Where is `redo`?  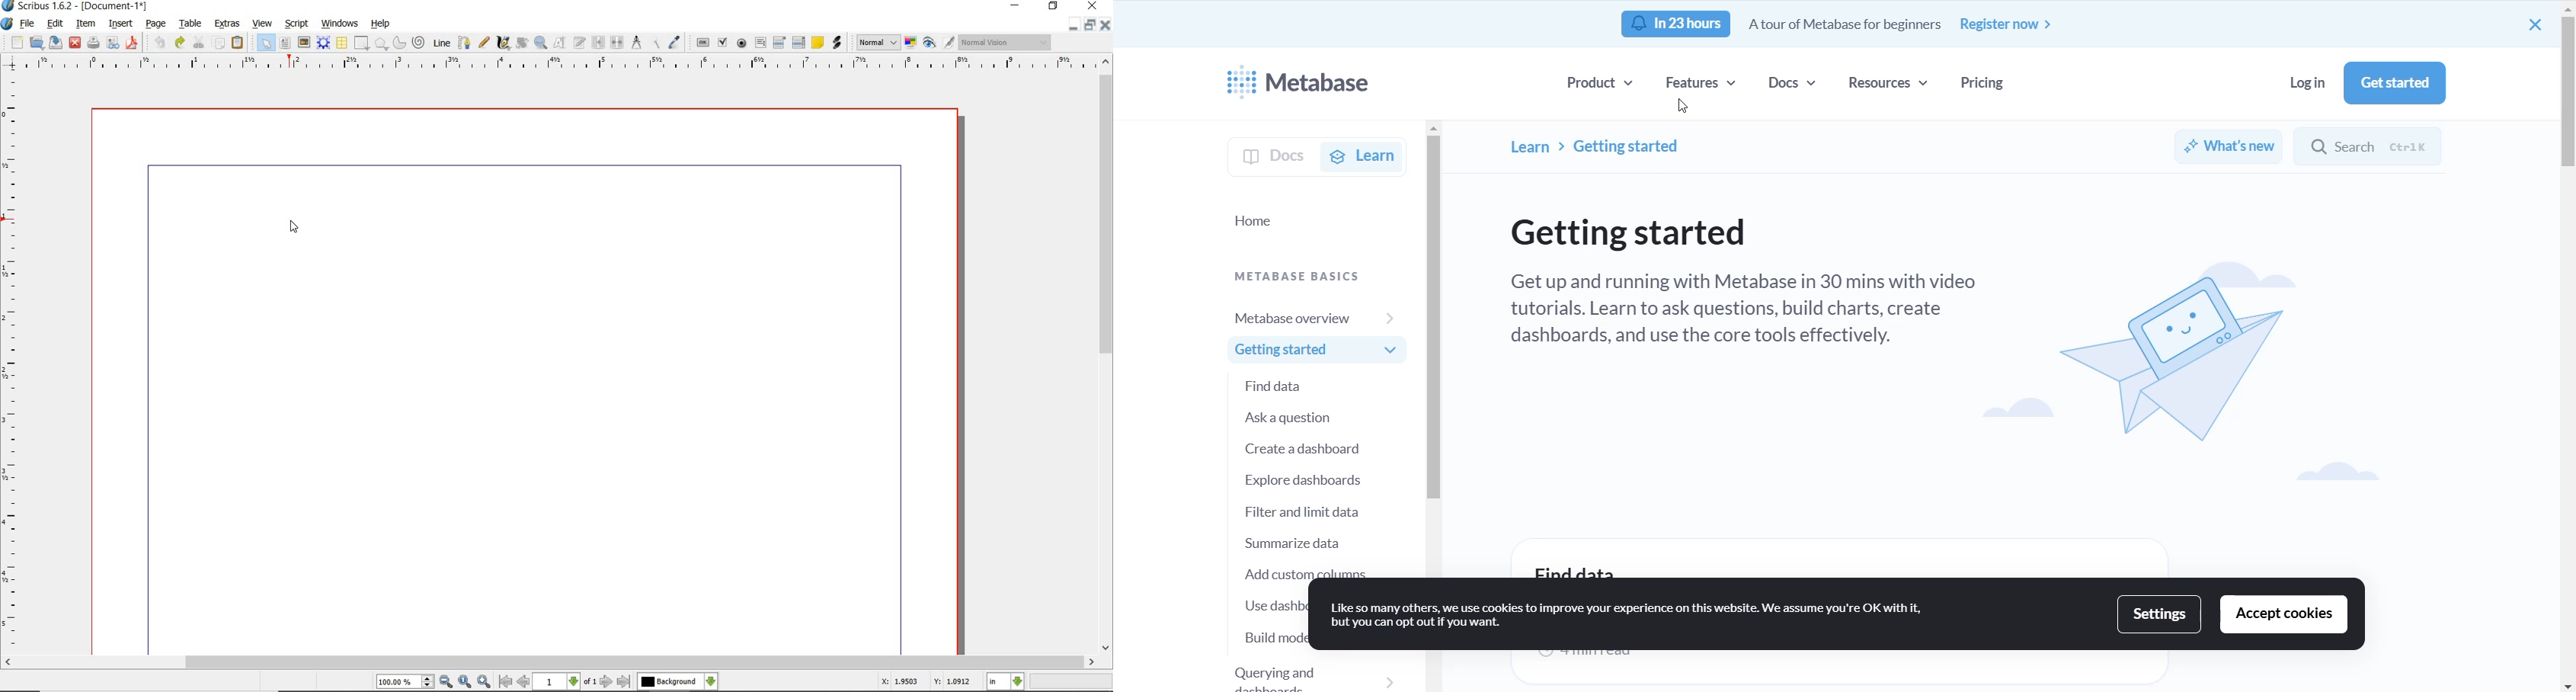 redo is located at coordinates (179, 42).